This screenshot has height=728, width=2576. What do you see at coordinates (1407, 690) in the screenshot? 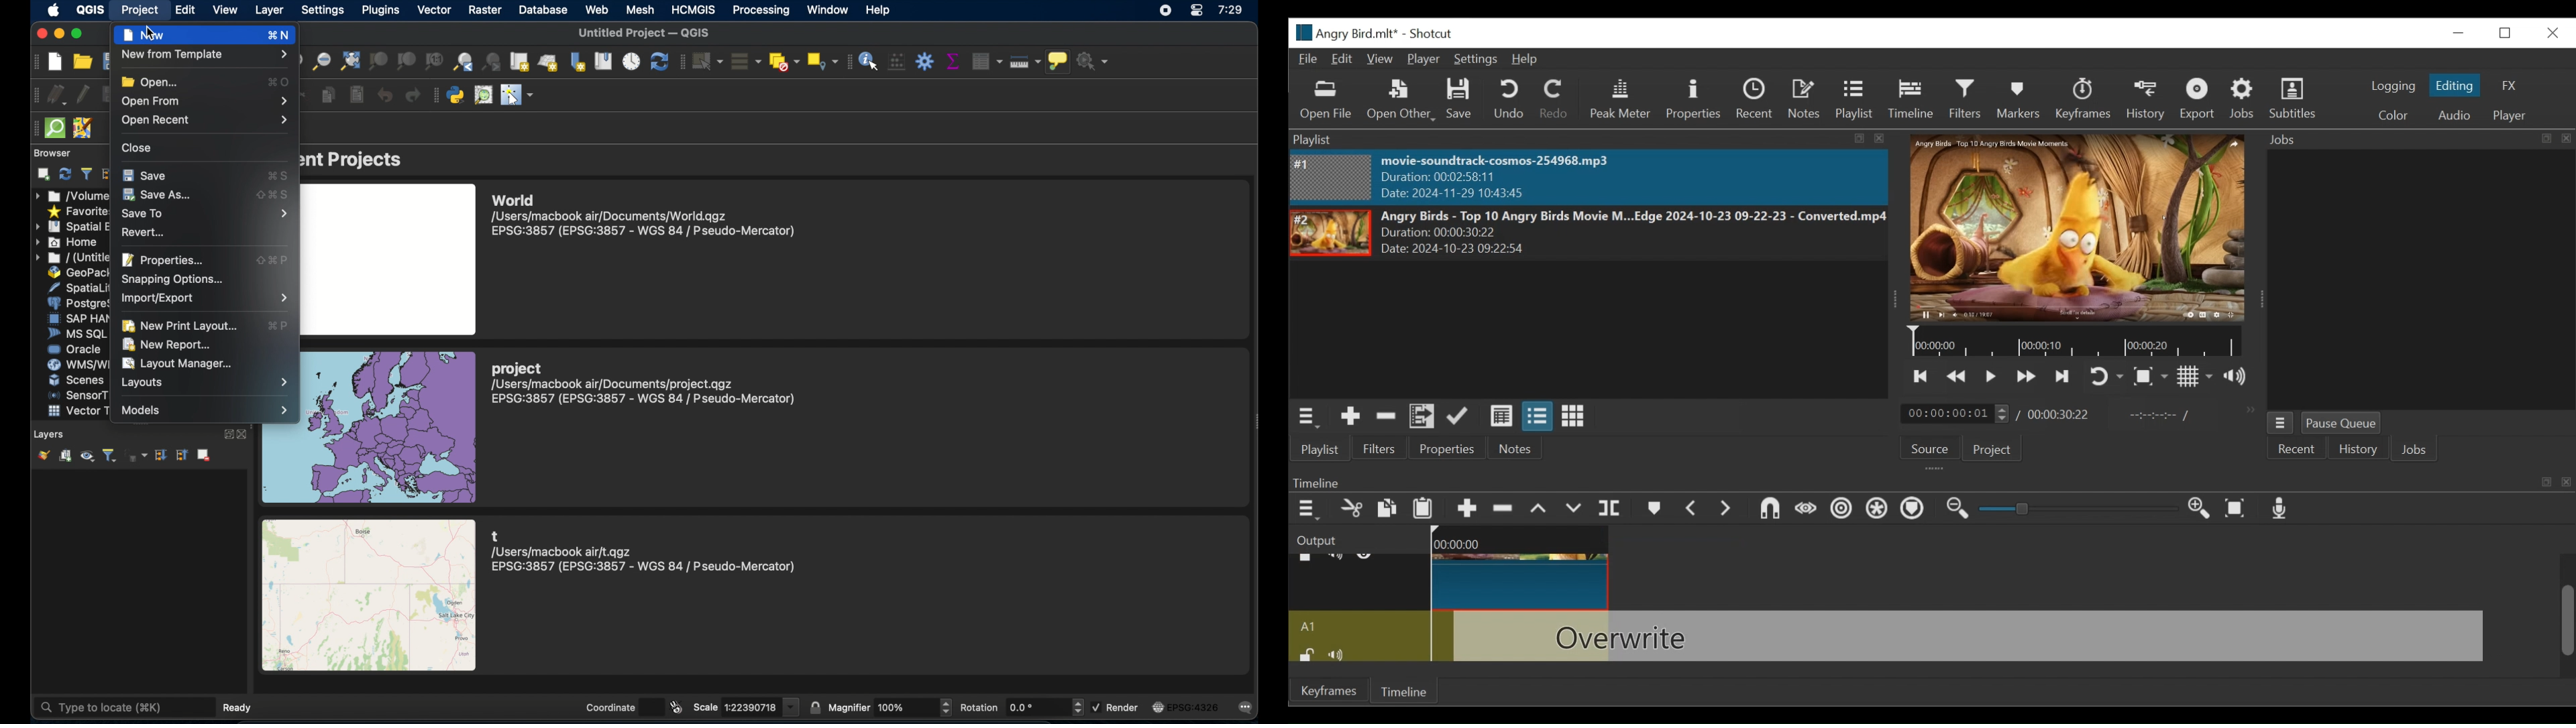
I see `Timeline` at bounding box center [1407, 690].